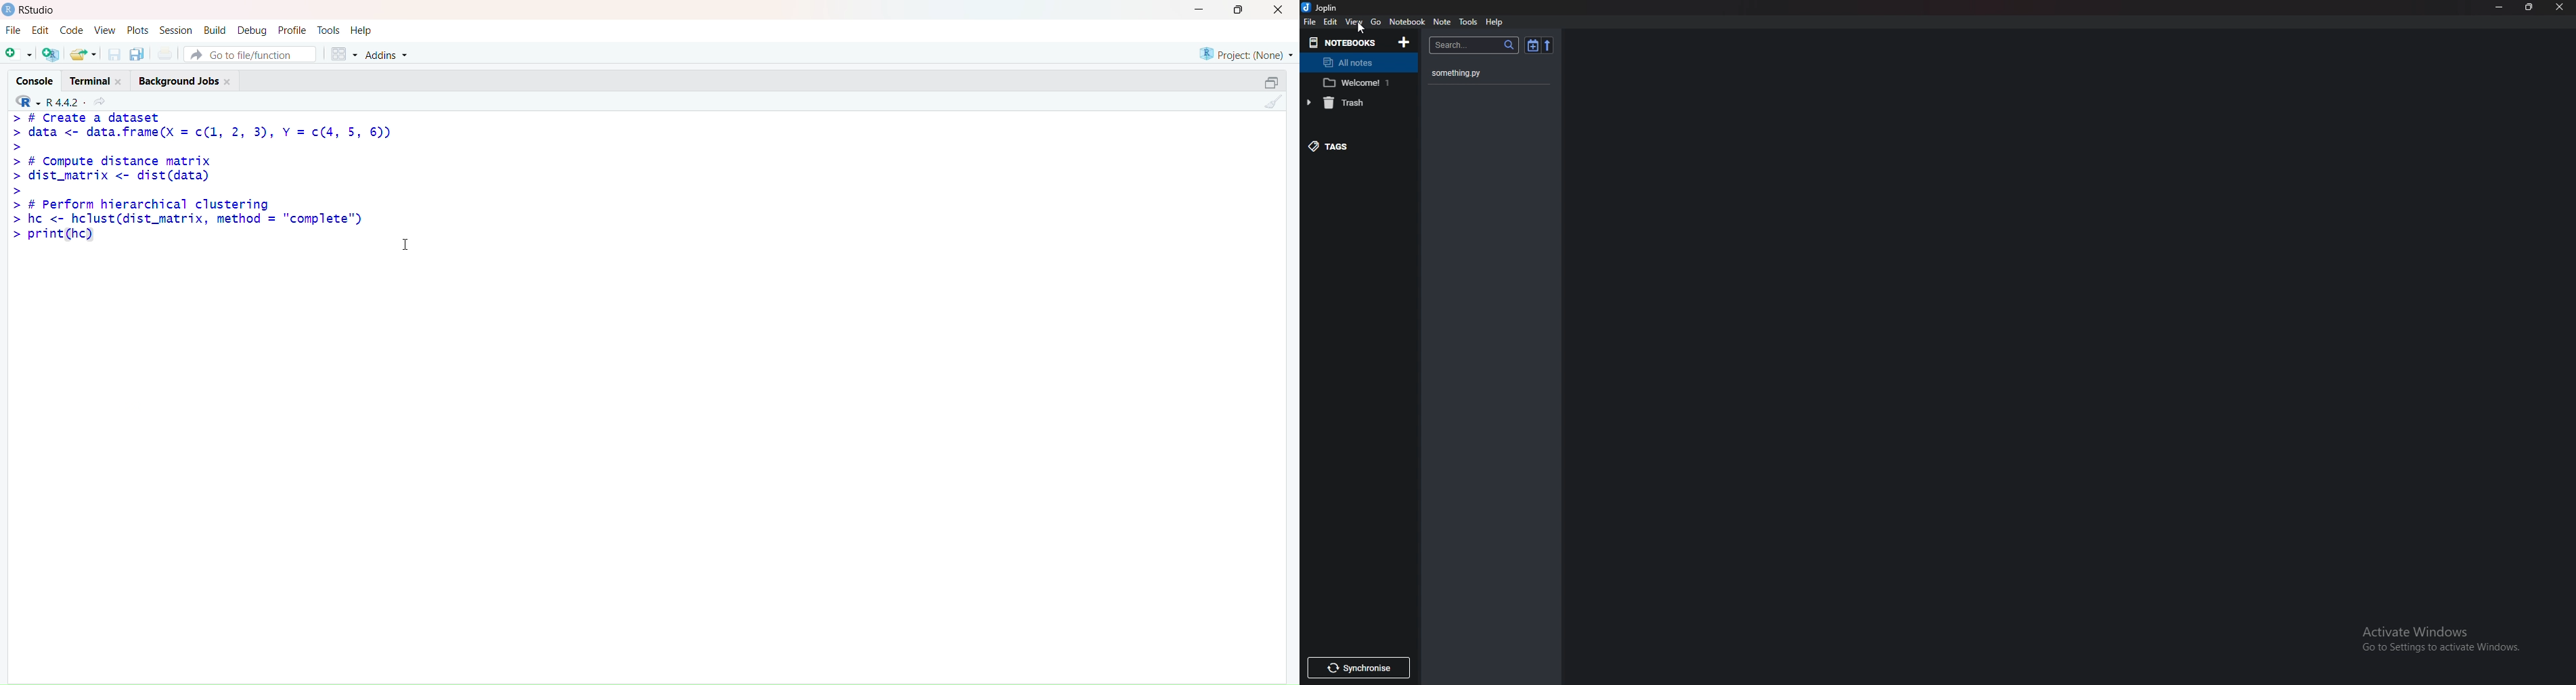  Describe the element at coordinates (139, 52) in the screenshot. I see `Save all open documents (Ctrl + Alt + S)` at that location.